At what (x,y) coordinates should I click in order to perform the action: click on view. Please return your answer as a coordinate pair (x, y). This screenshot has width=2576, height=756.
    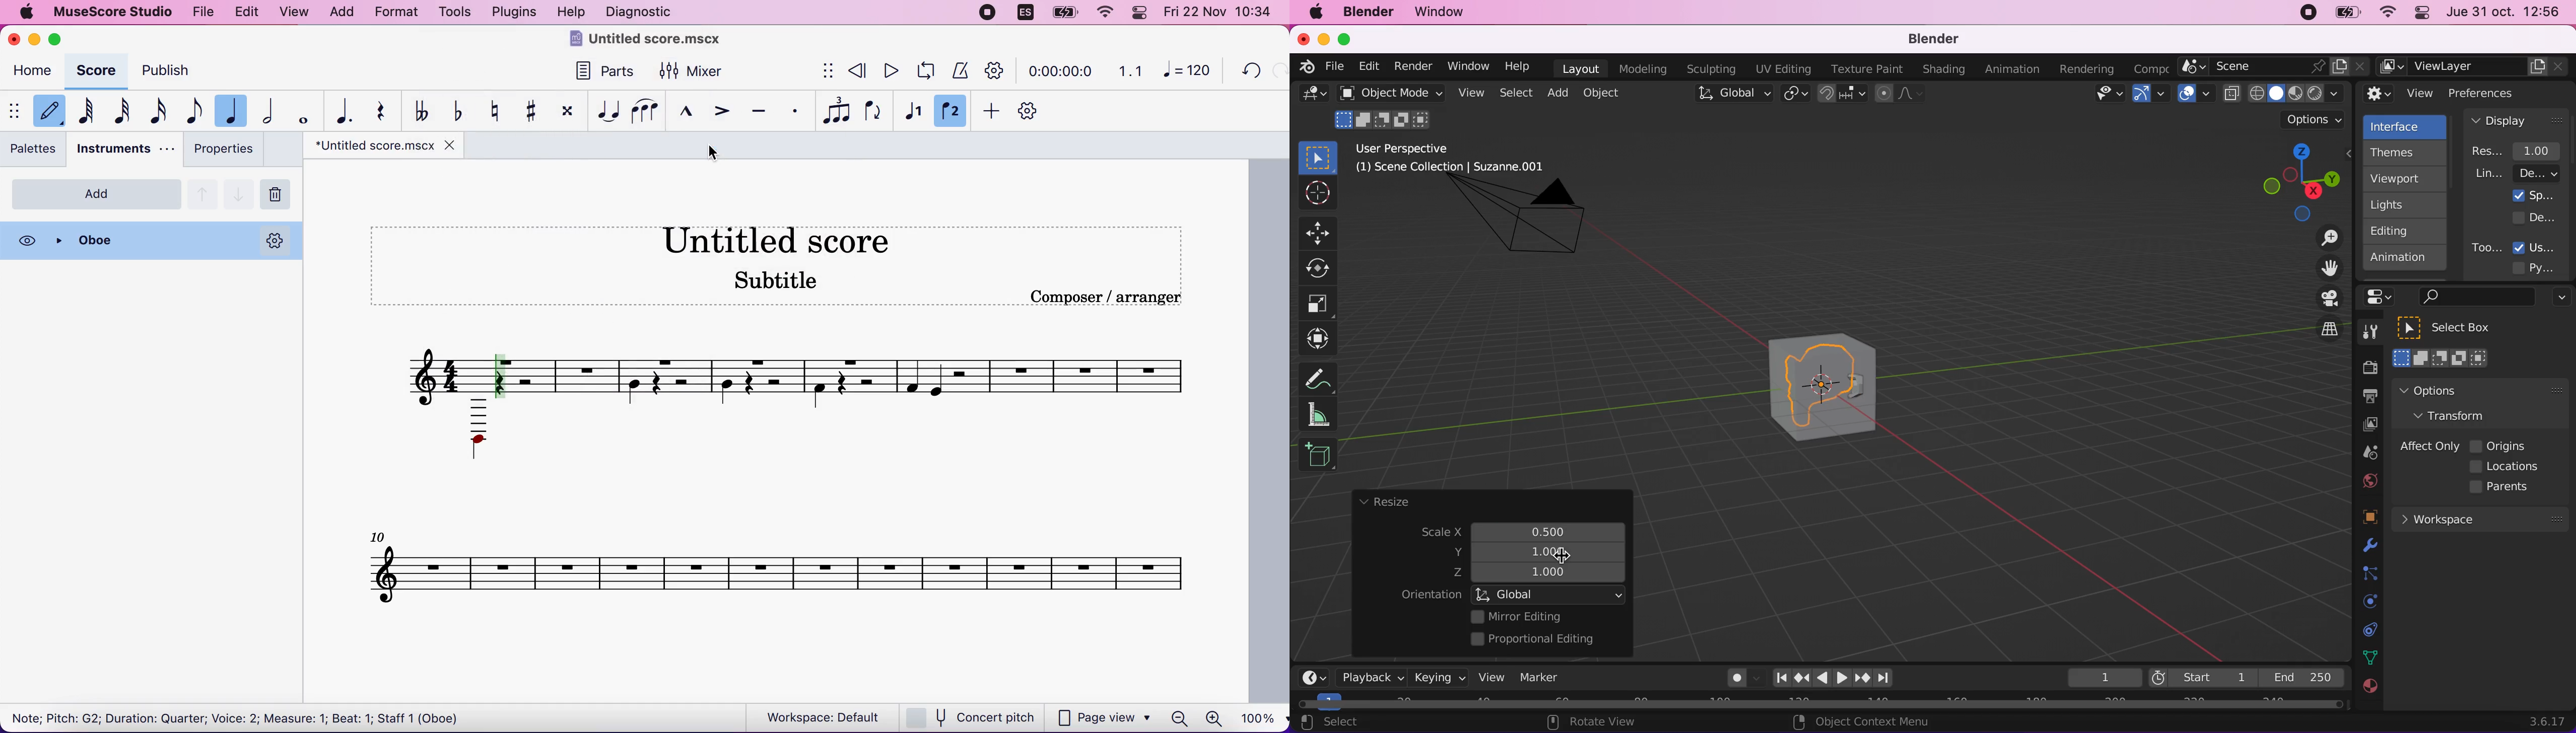
    Looking at the image, I should click on (2399, 94).